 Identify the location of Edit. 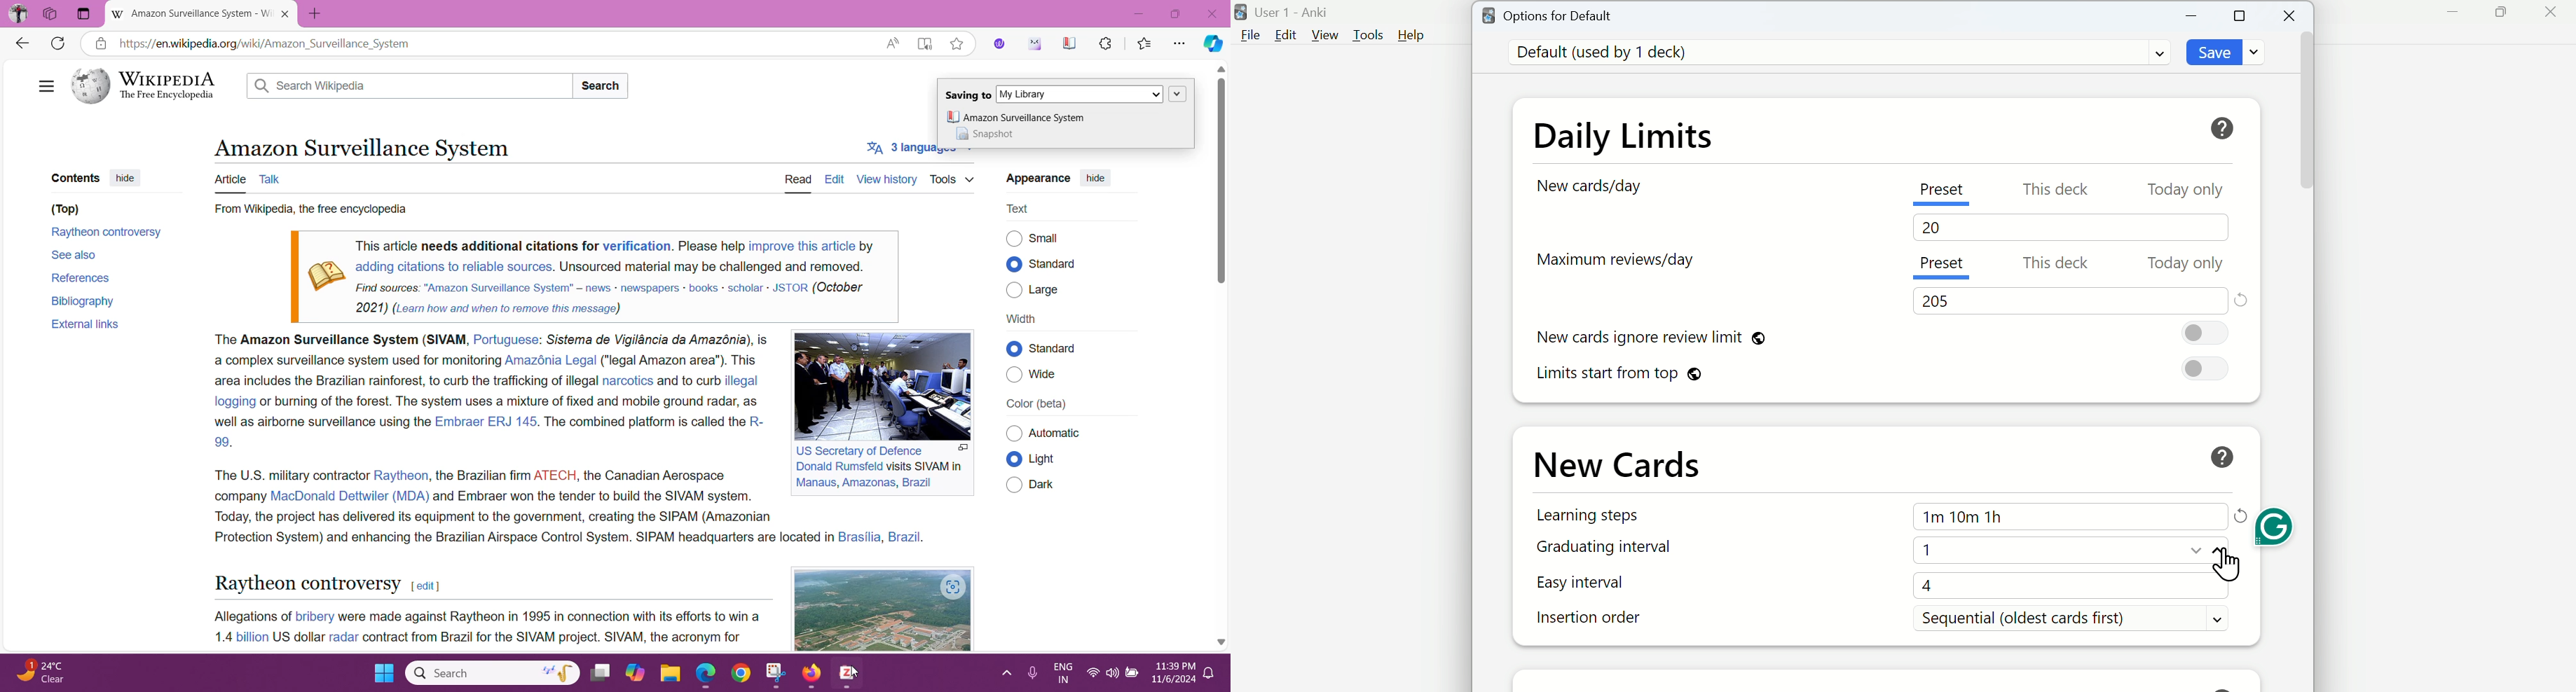
(1284, 37).